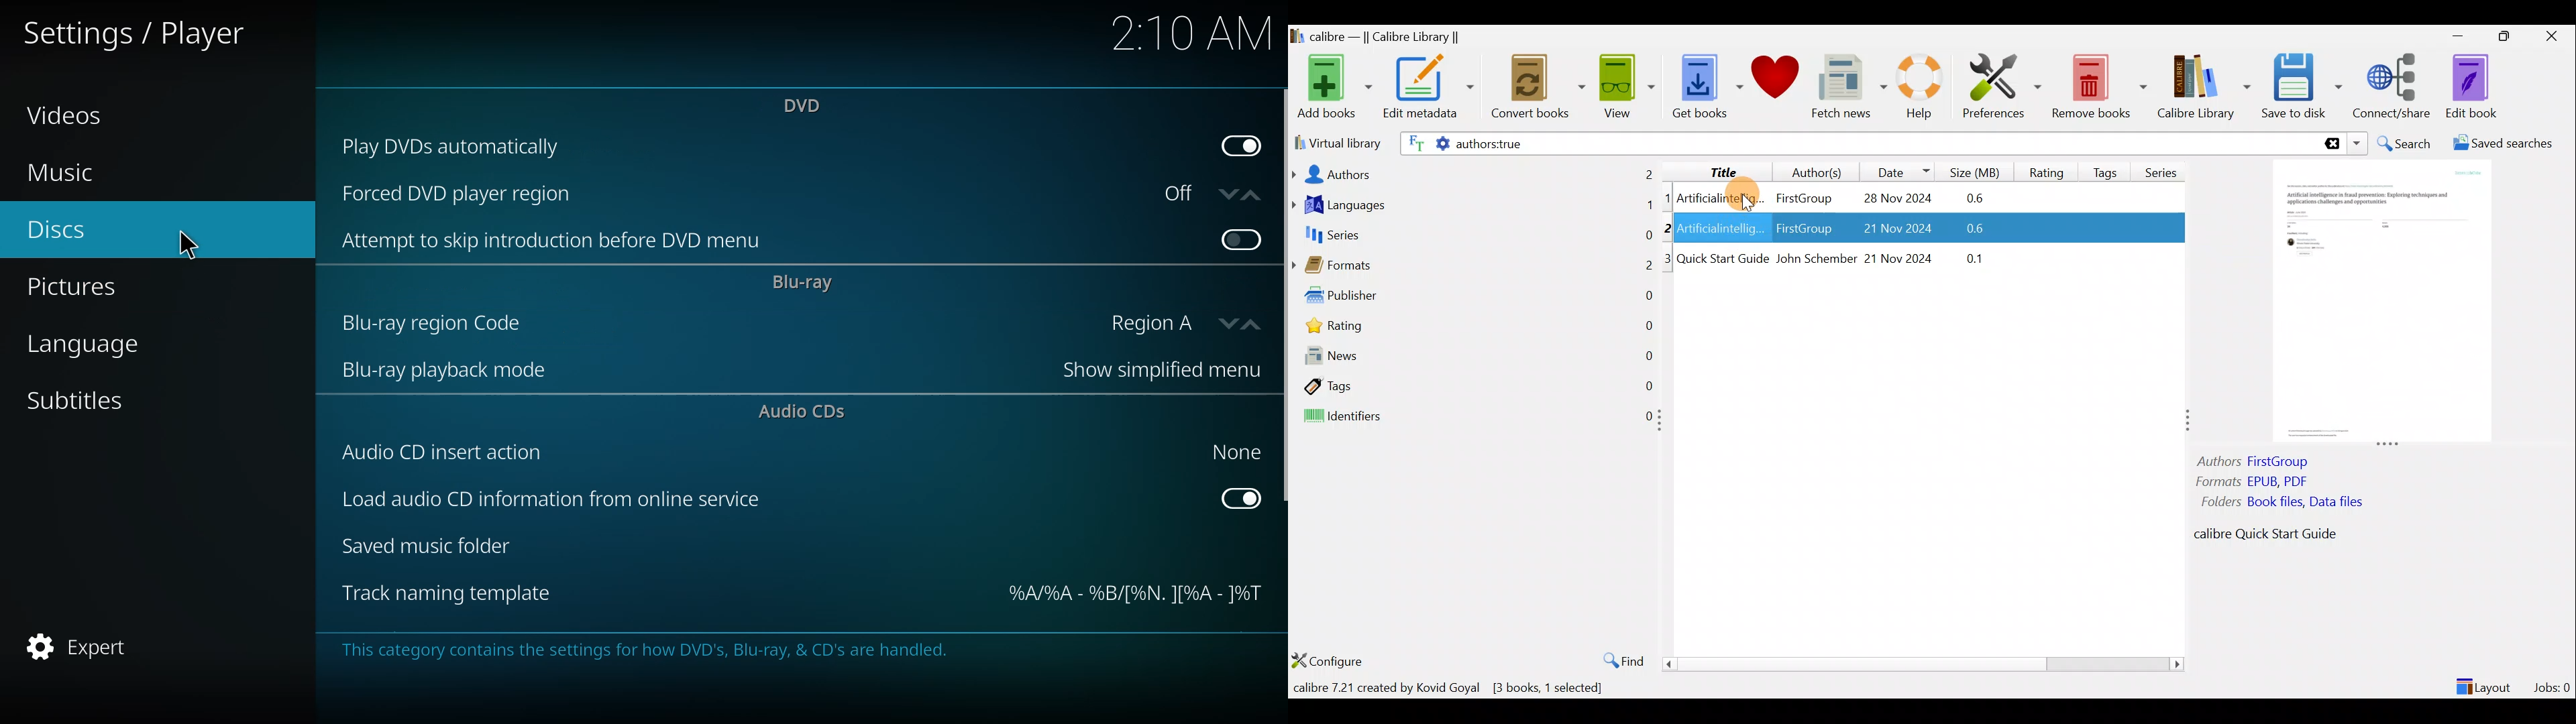 This screenshot has height=728, width=2576. Describe the element at coordinates (2553, 684) in the screenshot. I see `Jobs: 0` at that location.